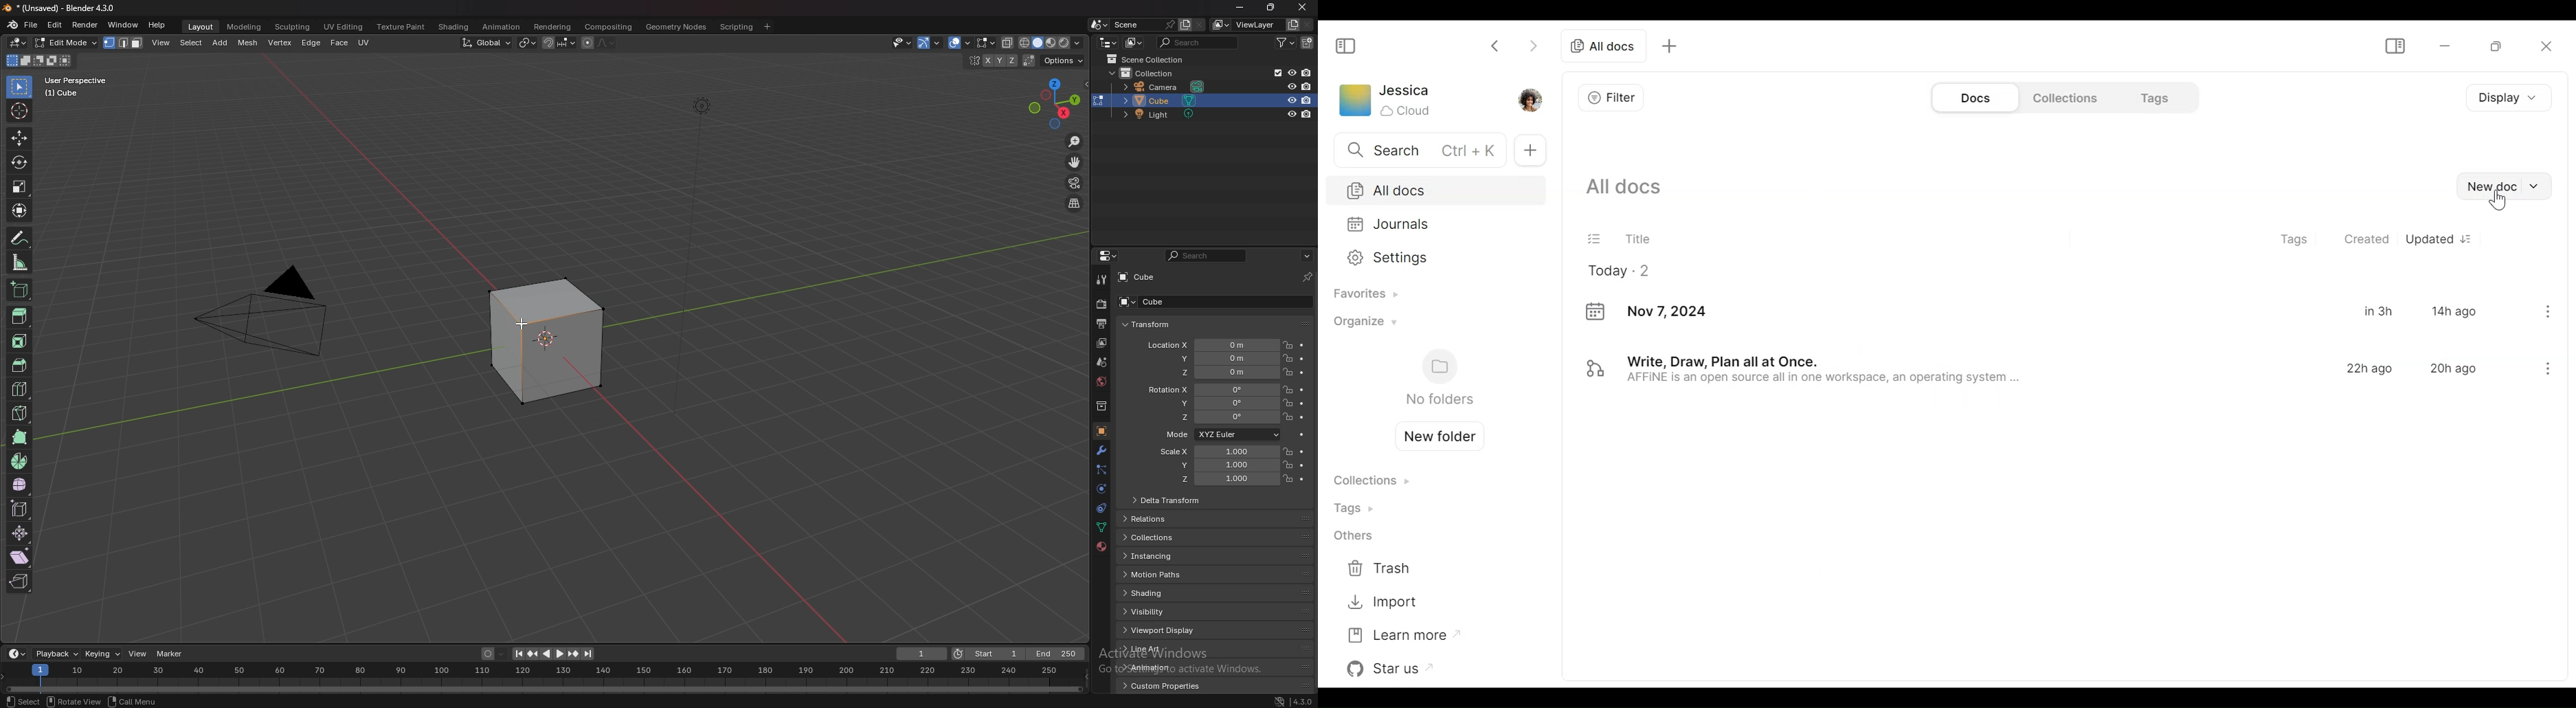  I want to click on jump to endpoint, so click(589, 653).